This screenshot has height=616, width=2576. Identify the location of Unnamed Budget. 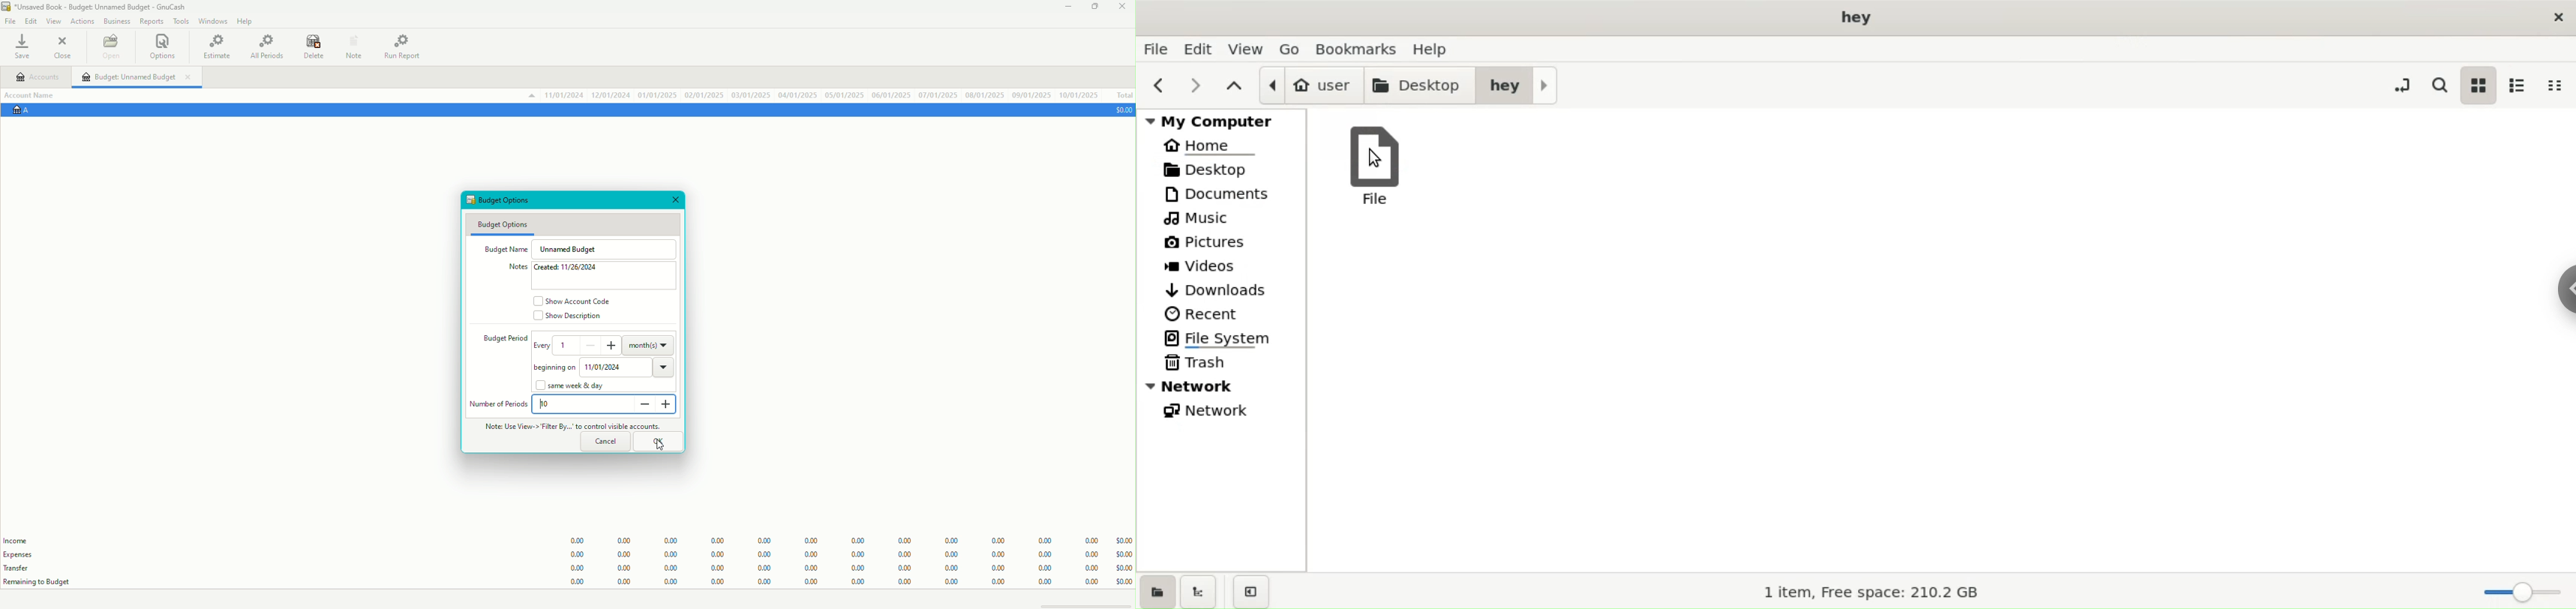
(573, 249).